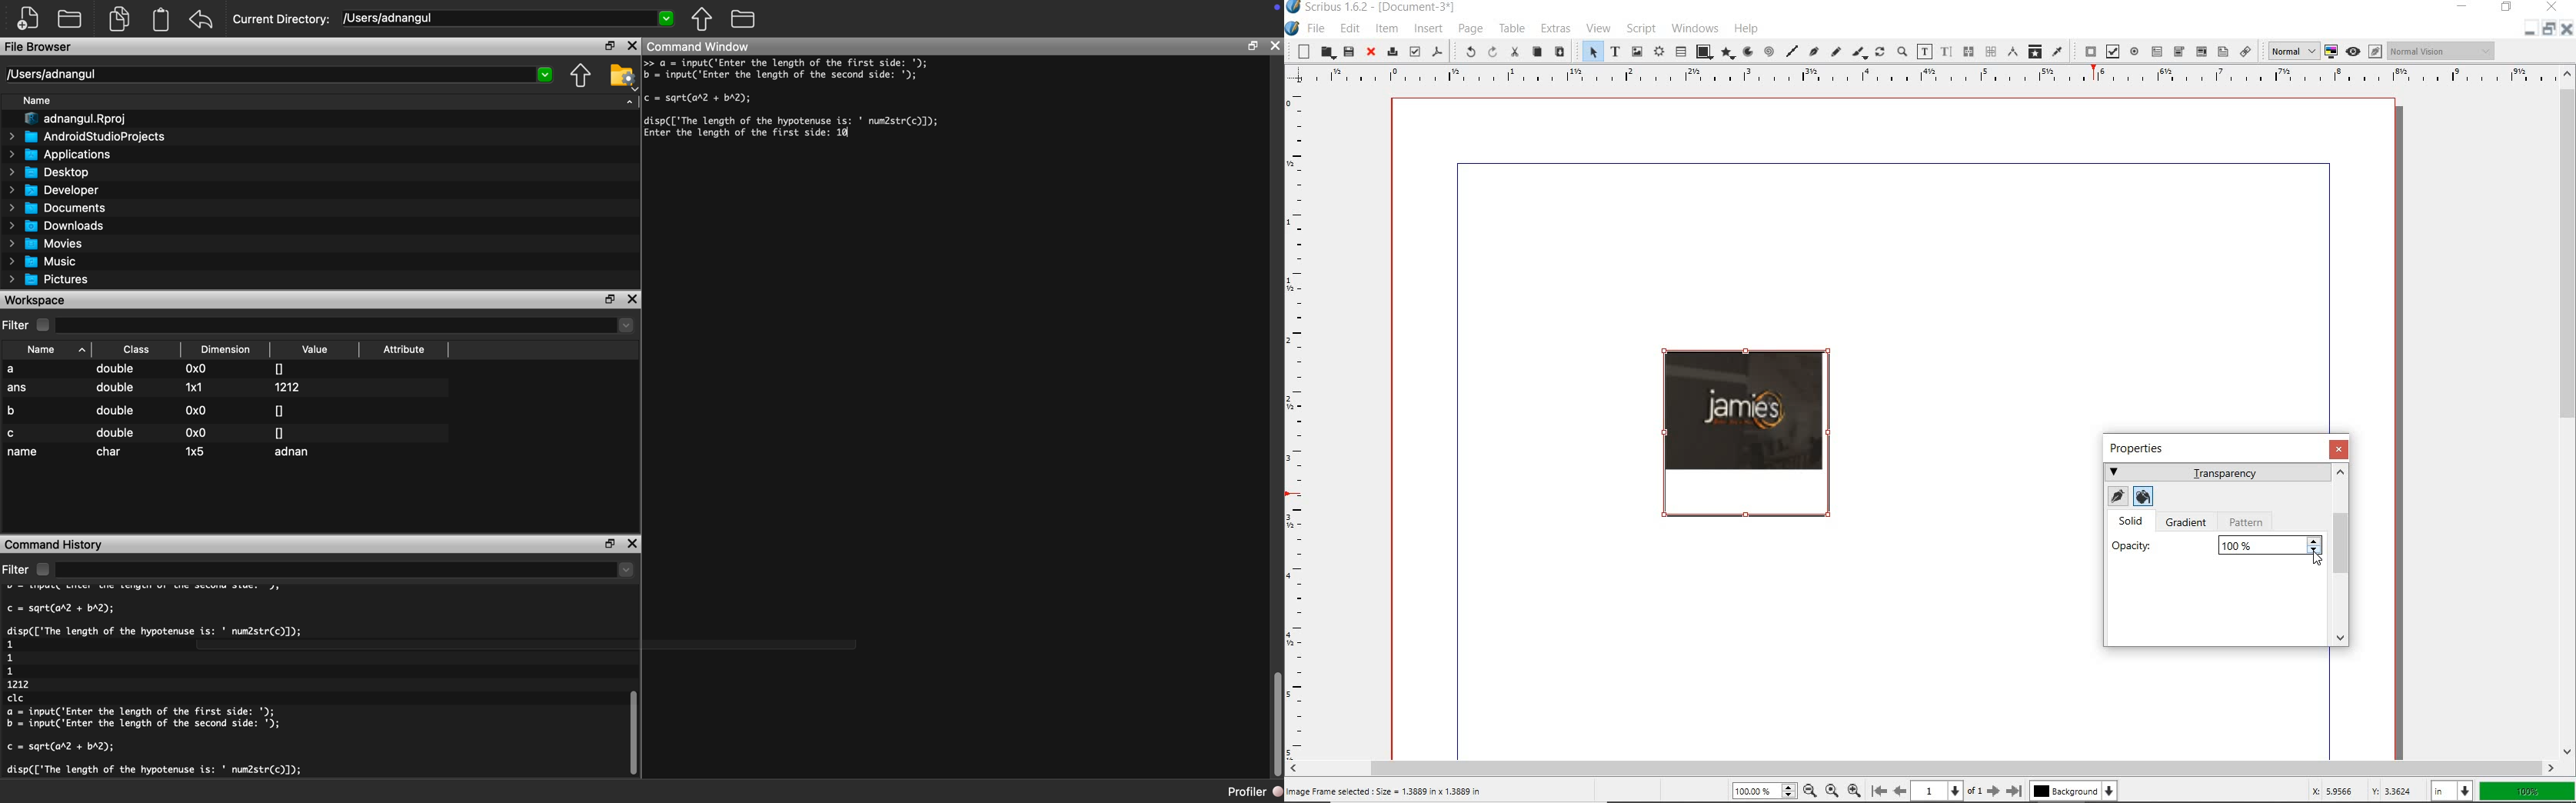 The width and height of the screenshot is (2576, 812). I want to click on new, so click(1303, 52).